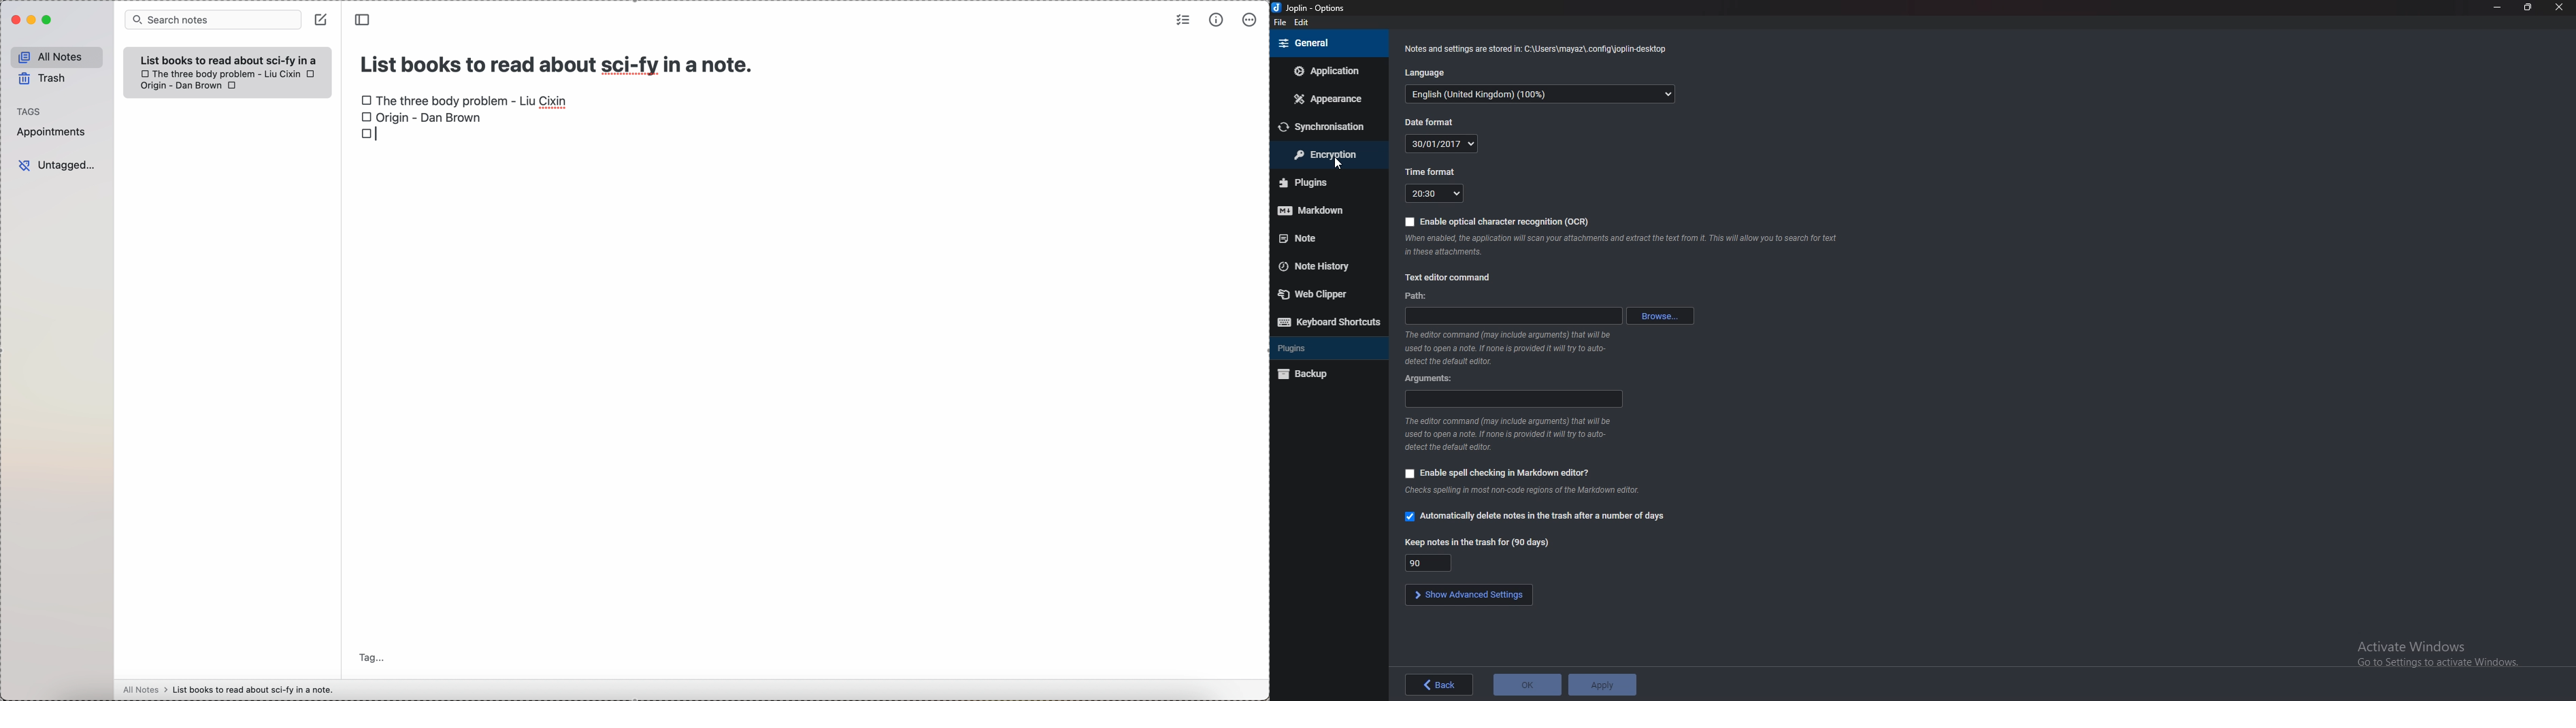  I want to click on language, so click(1425, 72).